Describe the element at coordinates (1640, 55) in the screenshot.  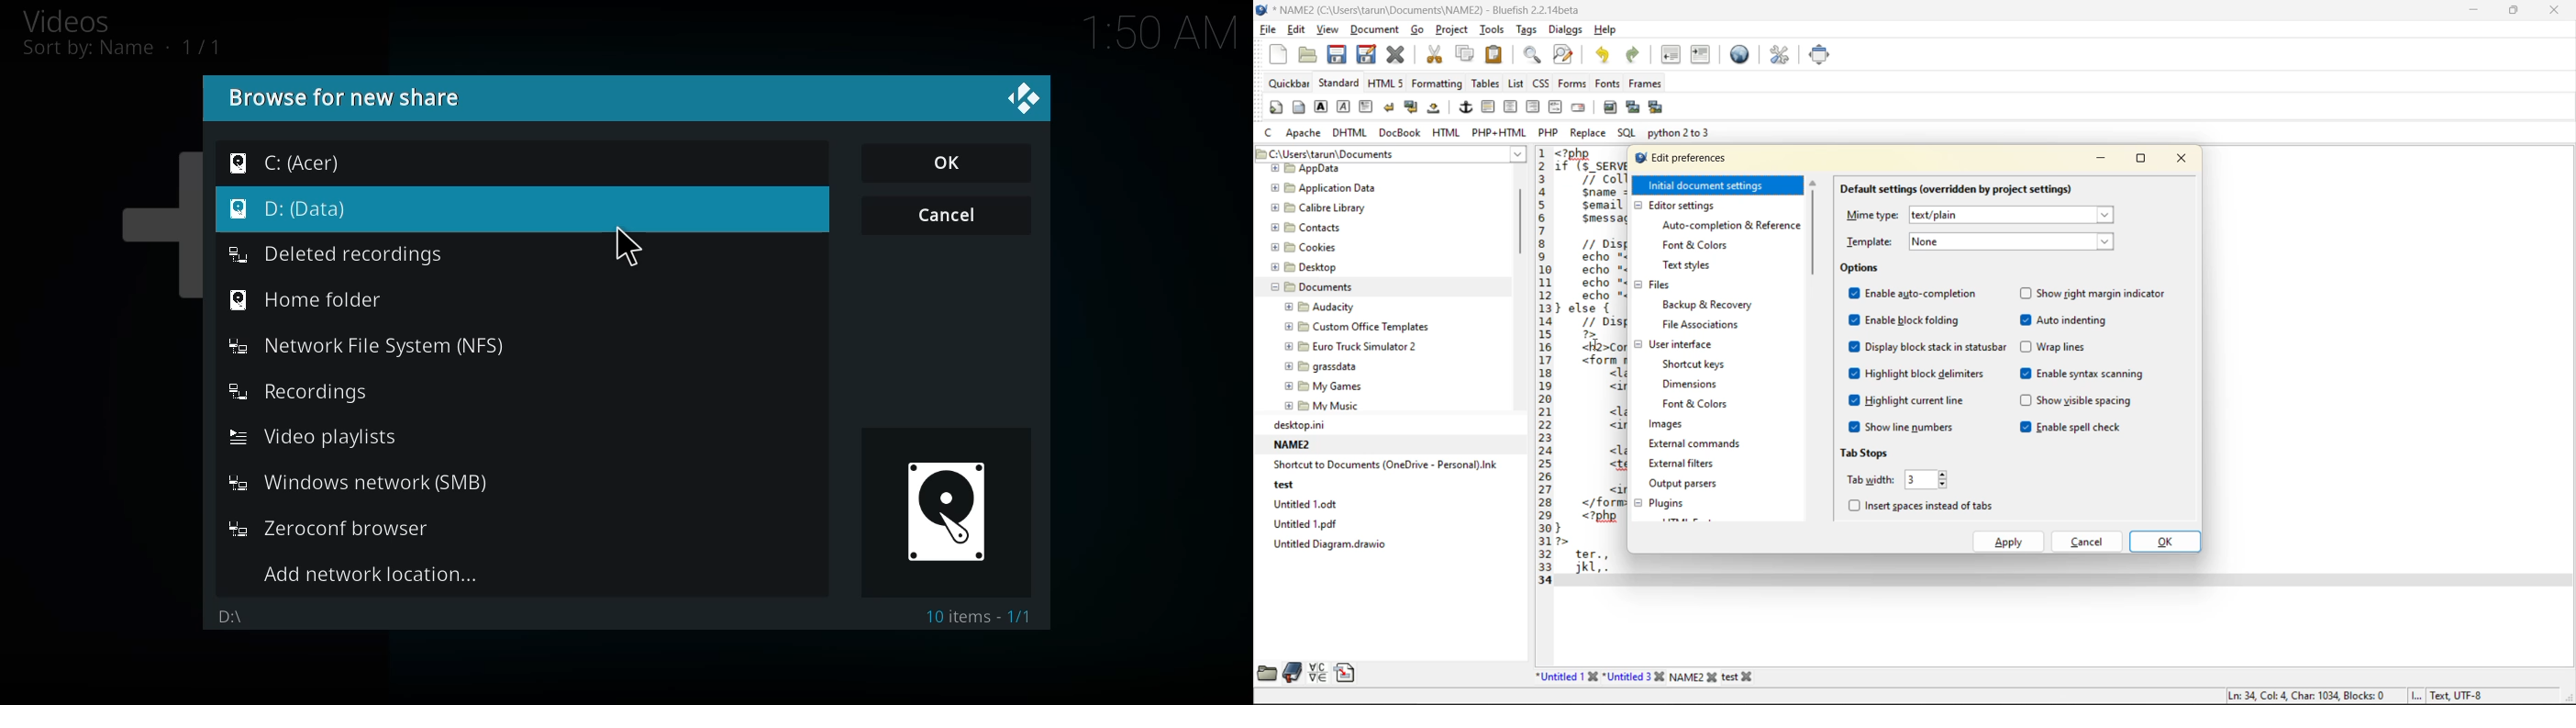
I see `redo` at that location.